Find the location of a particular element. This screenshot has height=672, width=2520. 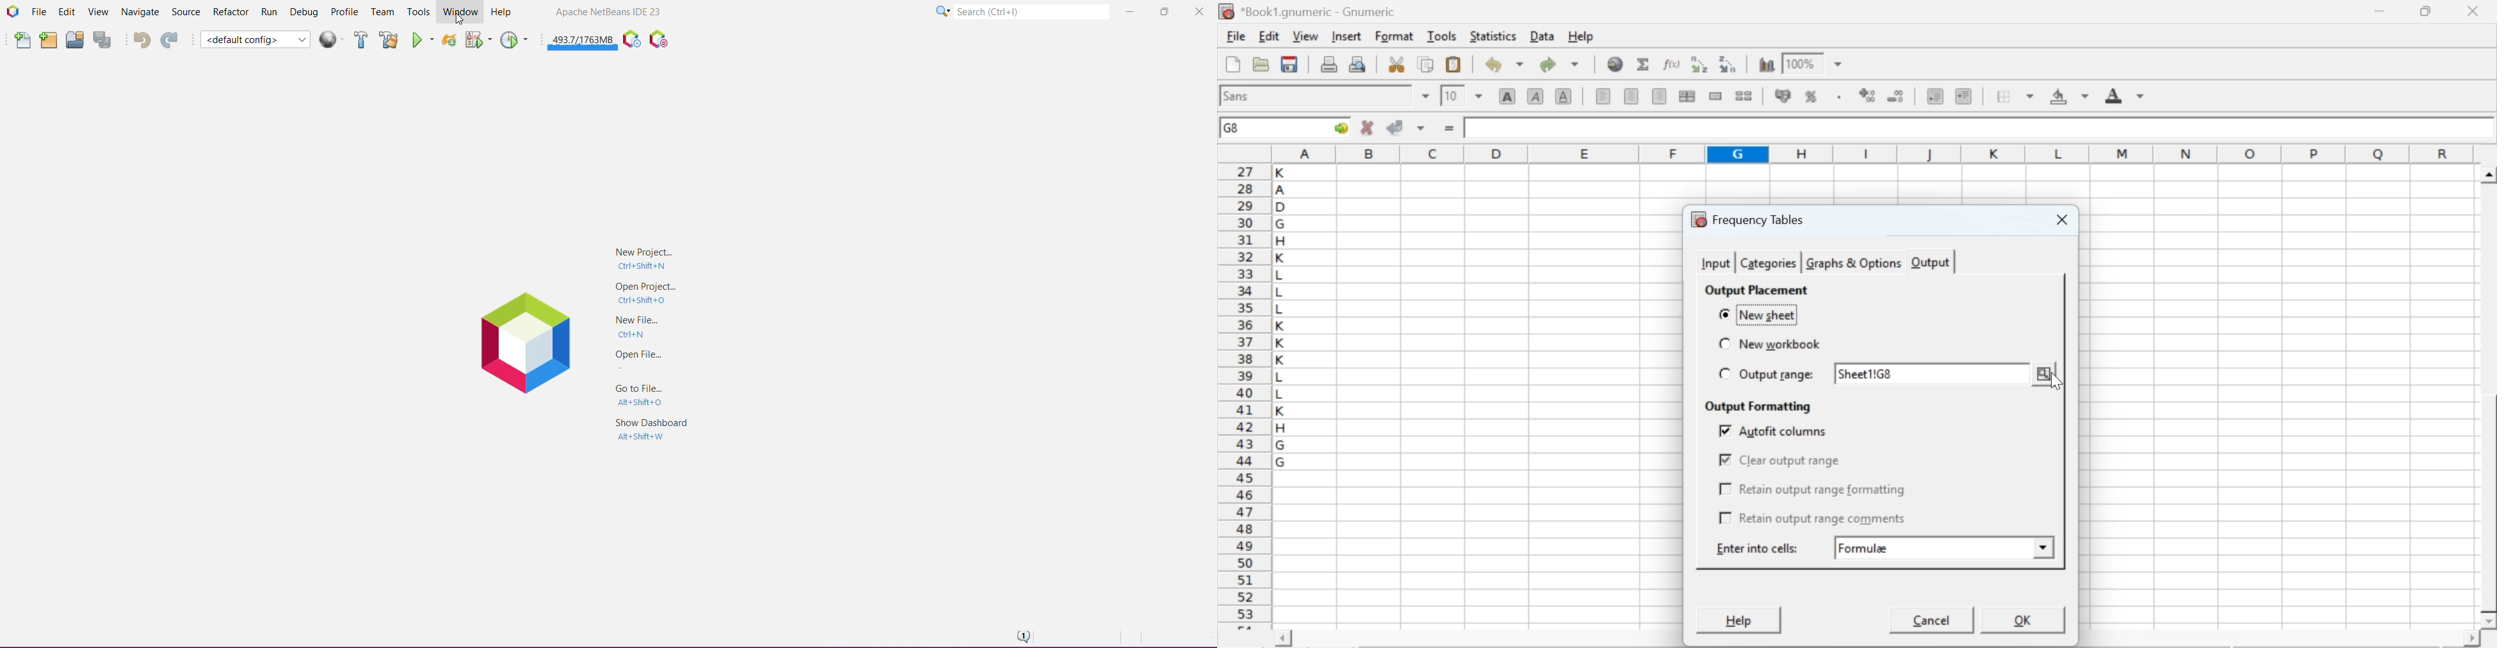

enter into cells: is located at coordinates (1759, 548).